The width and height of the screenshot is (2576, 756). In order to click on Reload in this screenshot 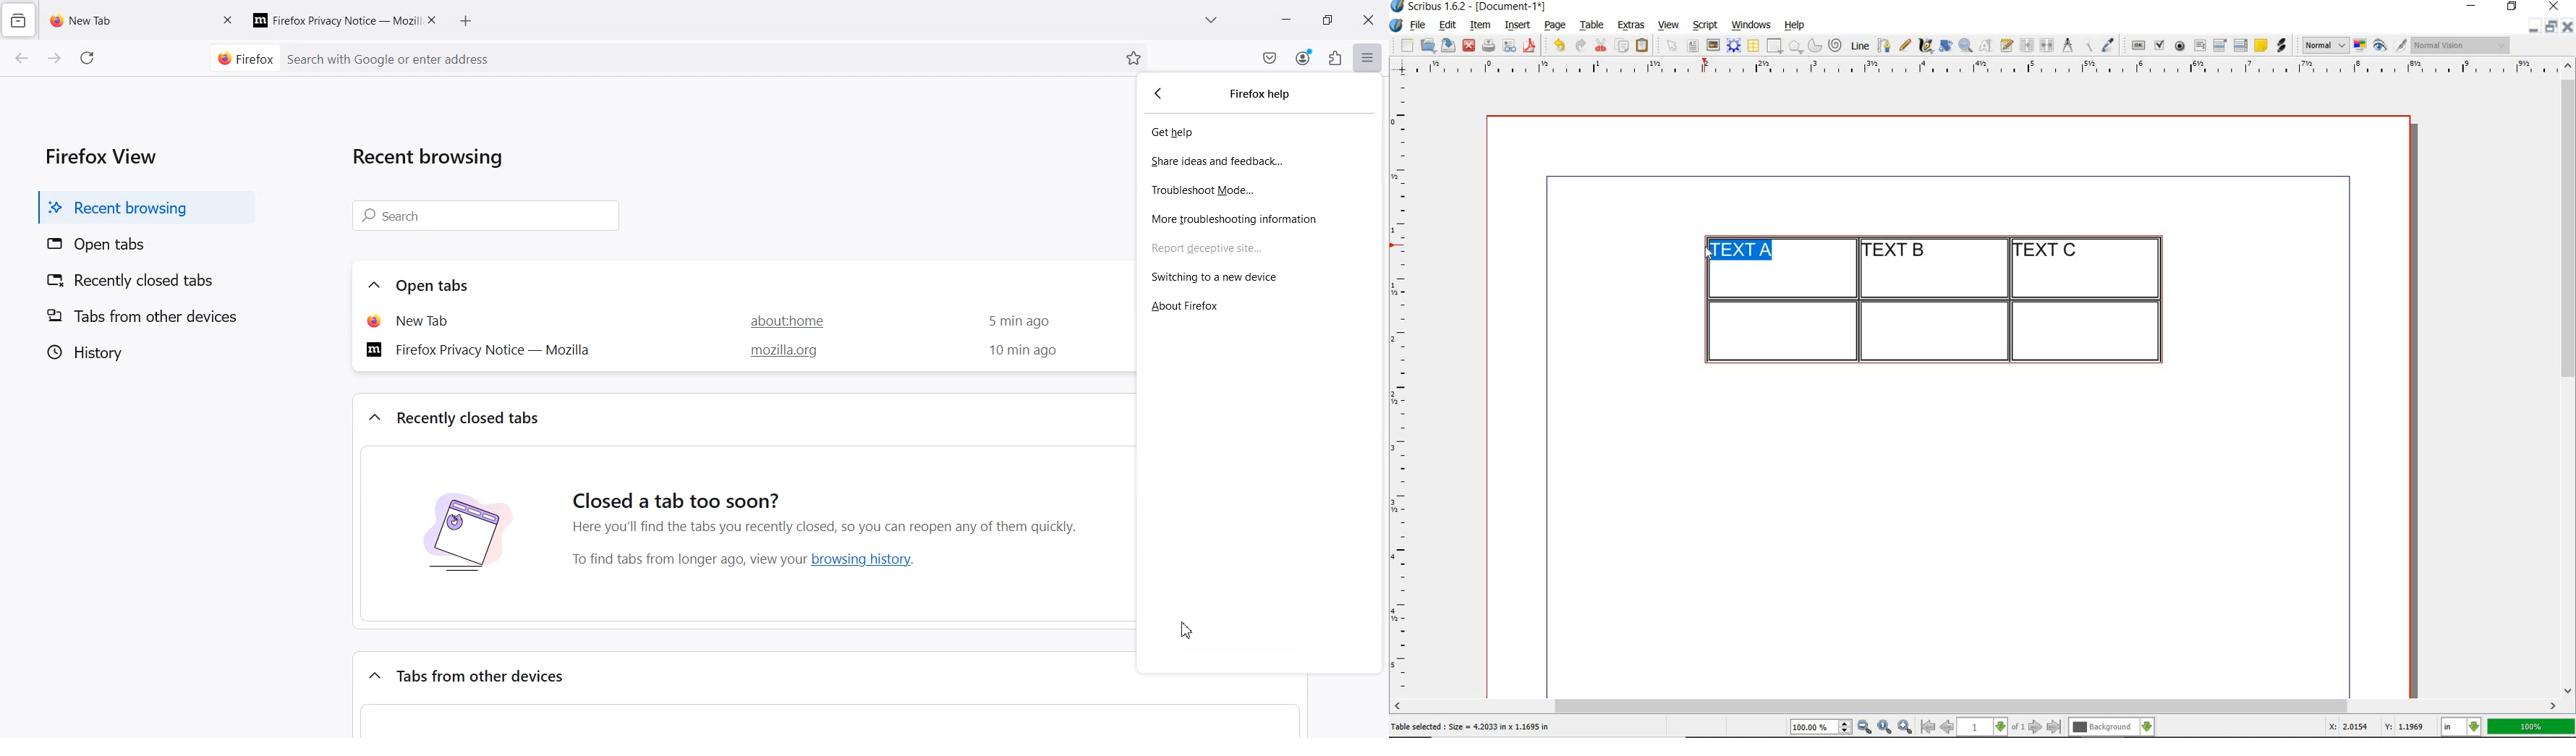, I will do `click(89, 58)`.